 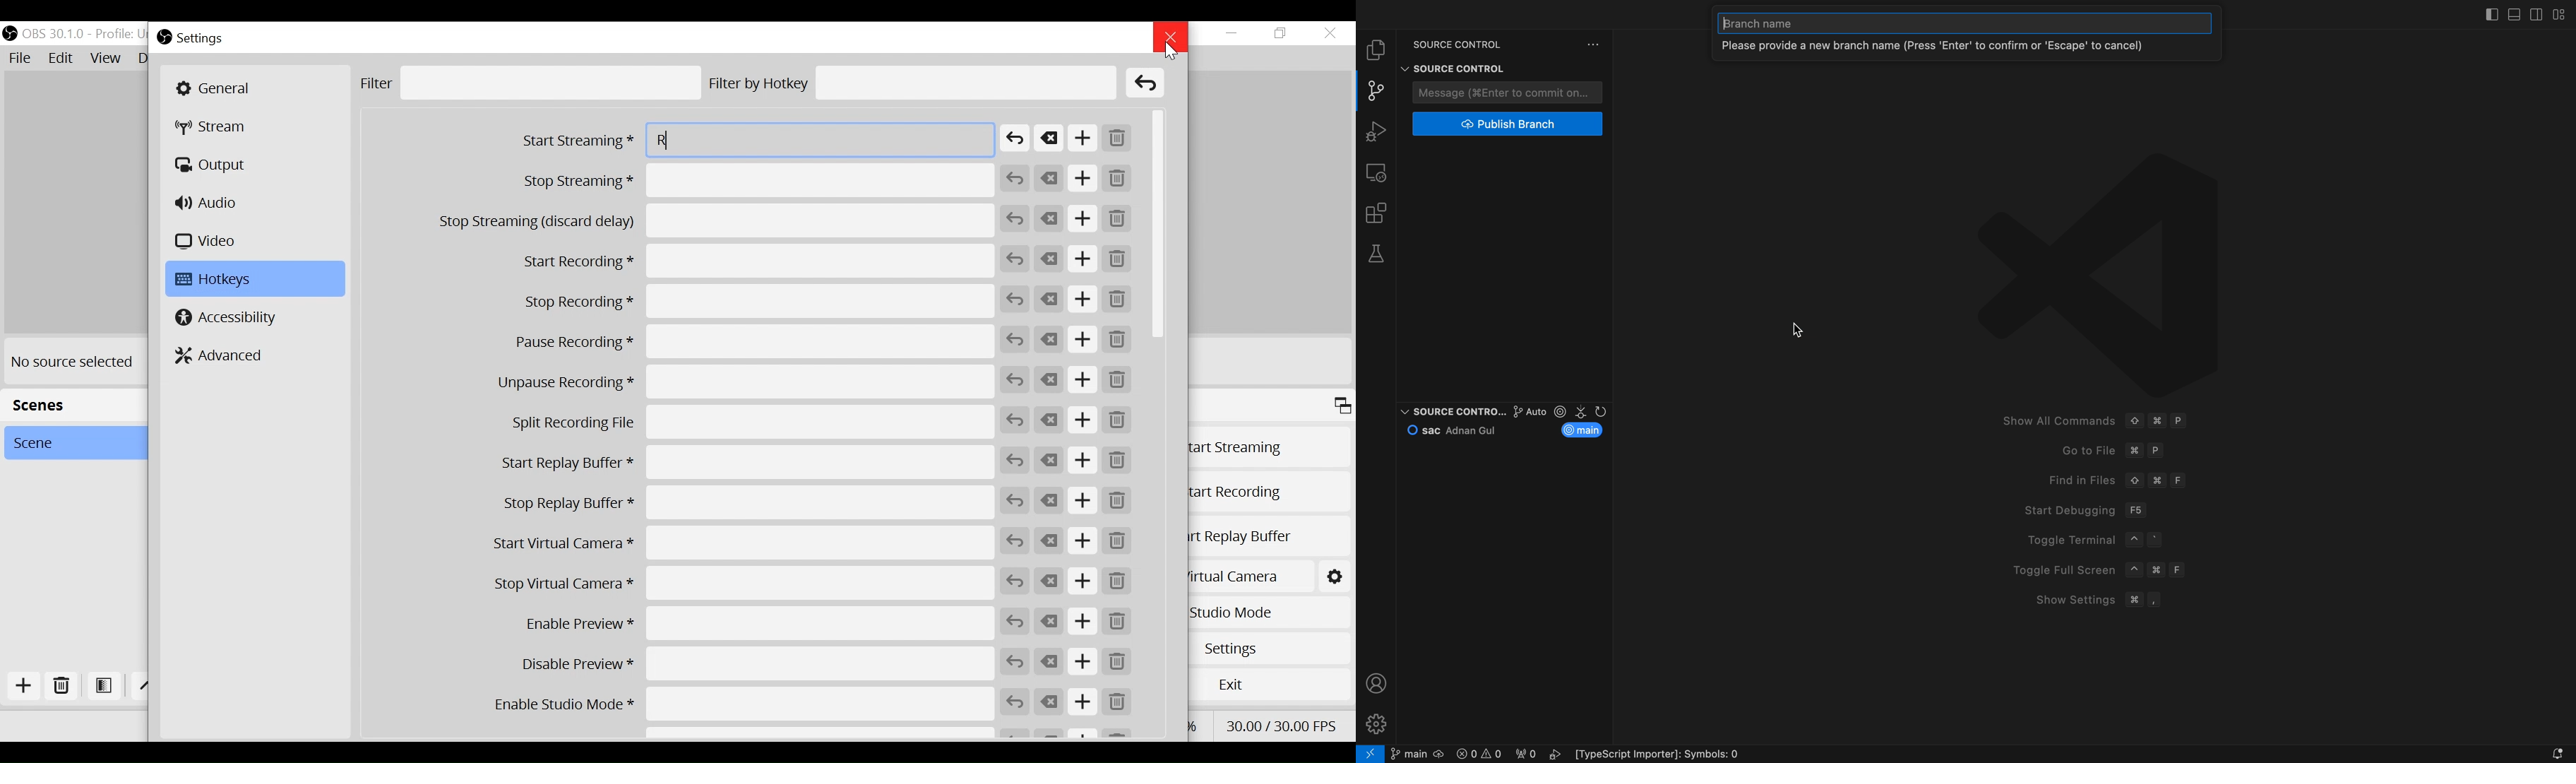 I want to click on Start Replay Buffer, so click(x=743, y=462).